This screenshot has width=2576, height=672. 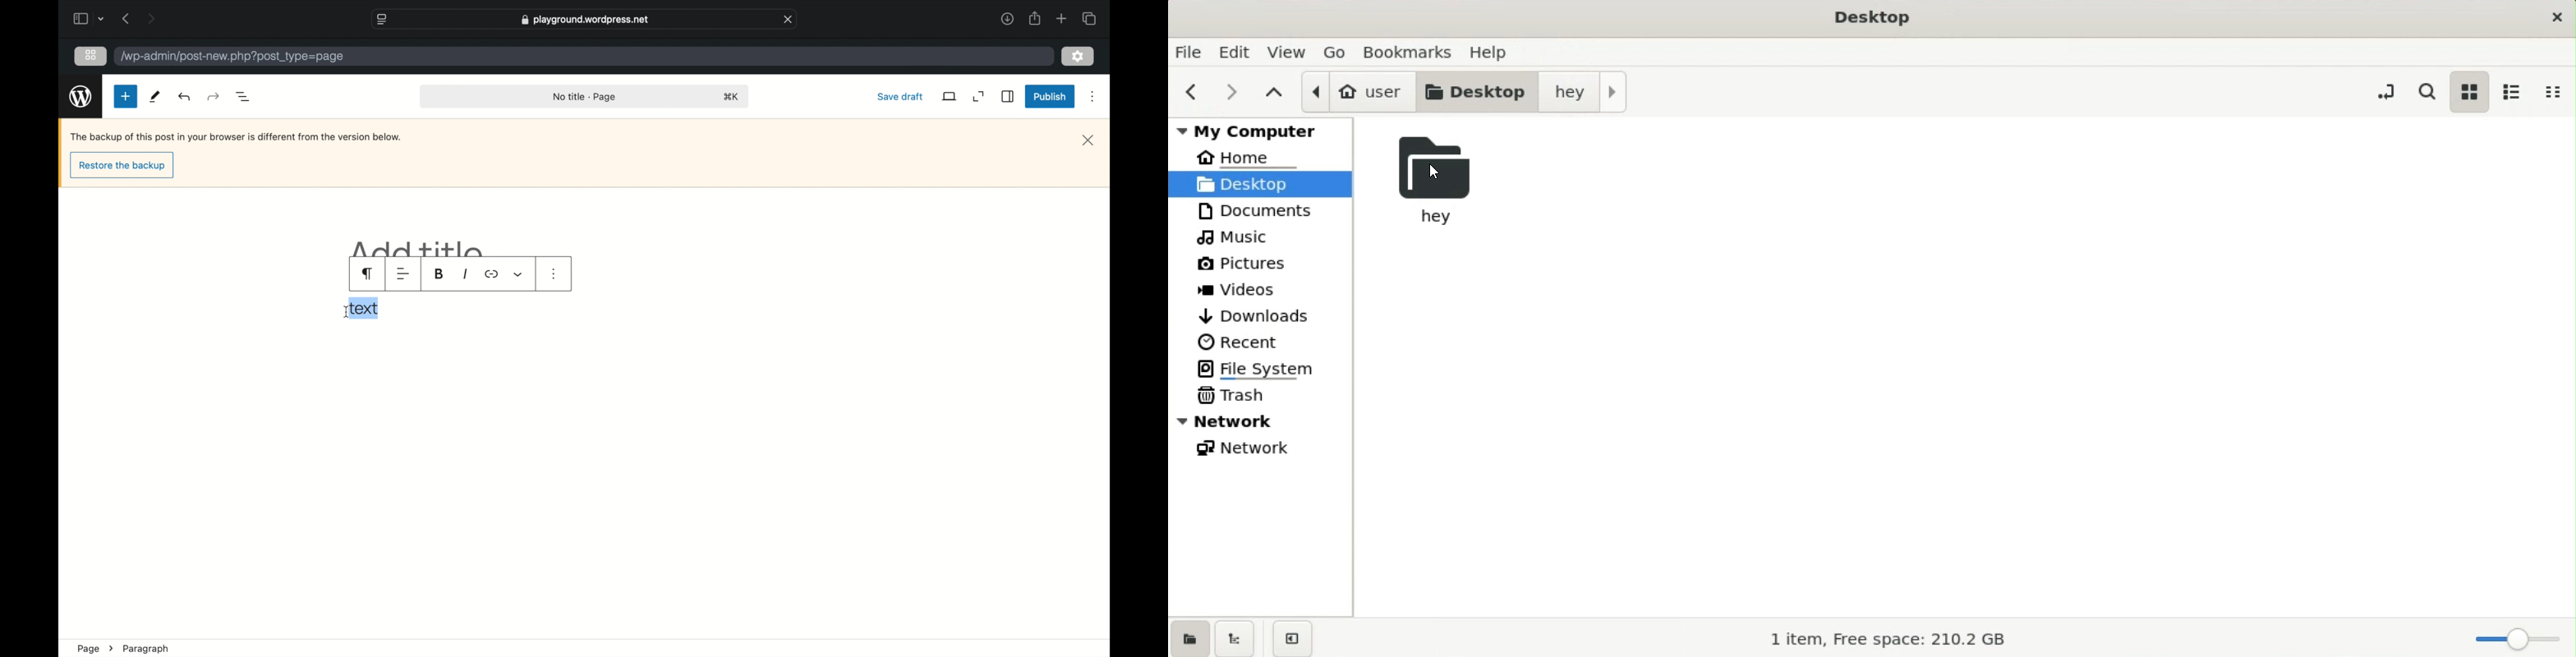 I want to click on settings, so click(x=1079, y=55).